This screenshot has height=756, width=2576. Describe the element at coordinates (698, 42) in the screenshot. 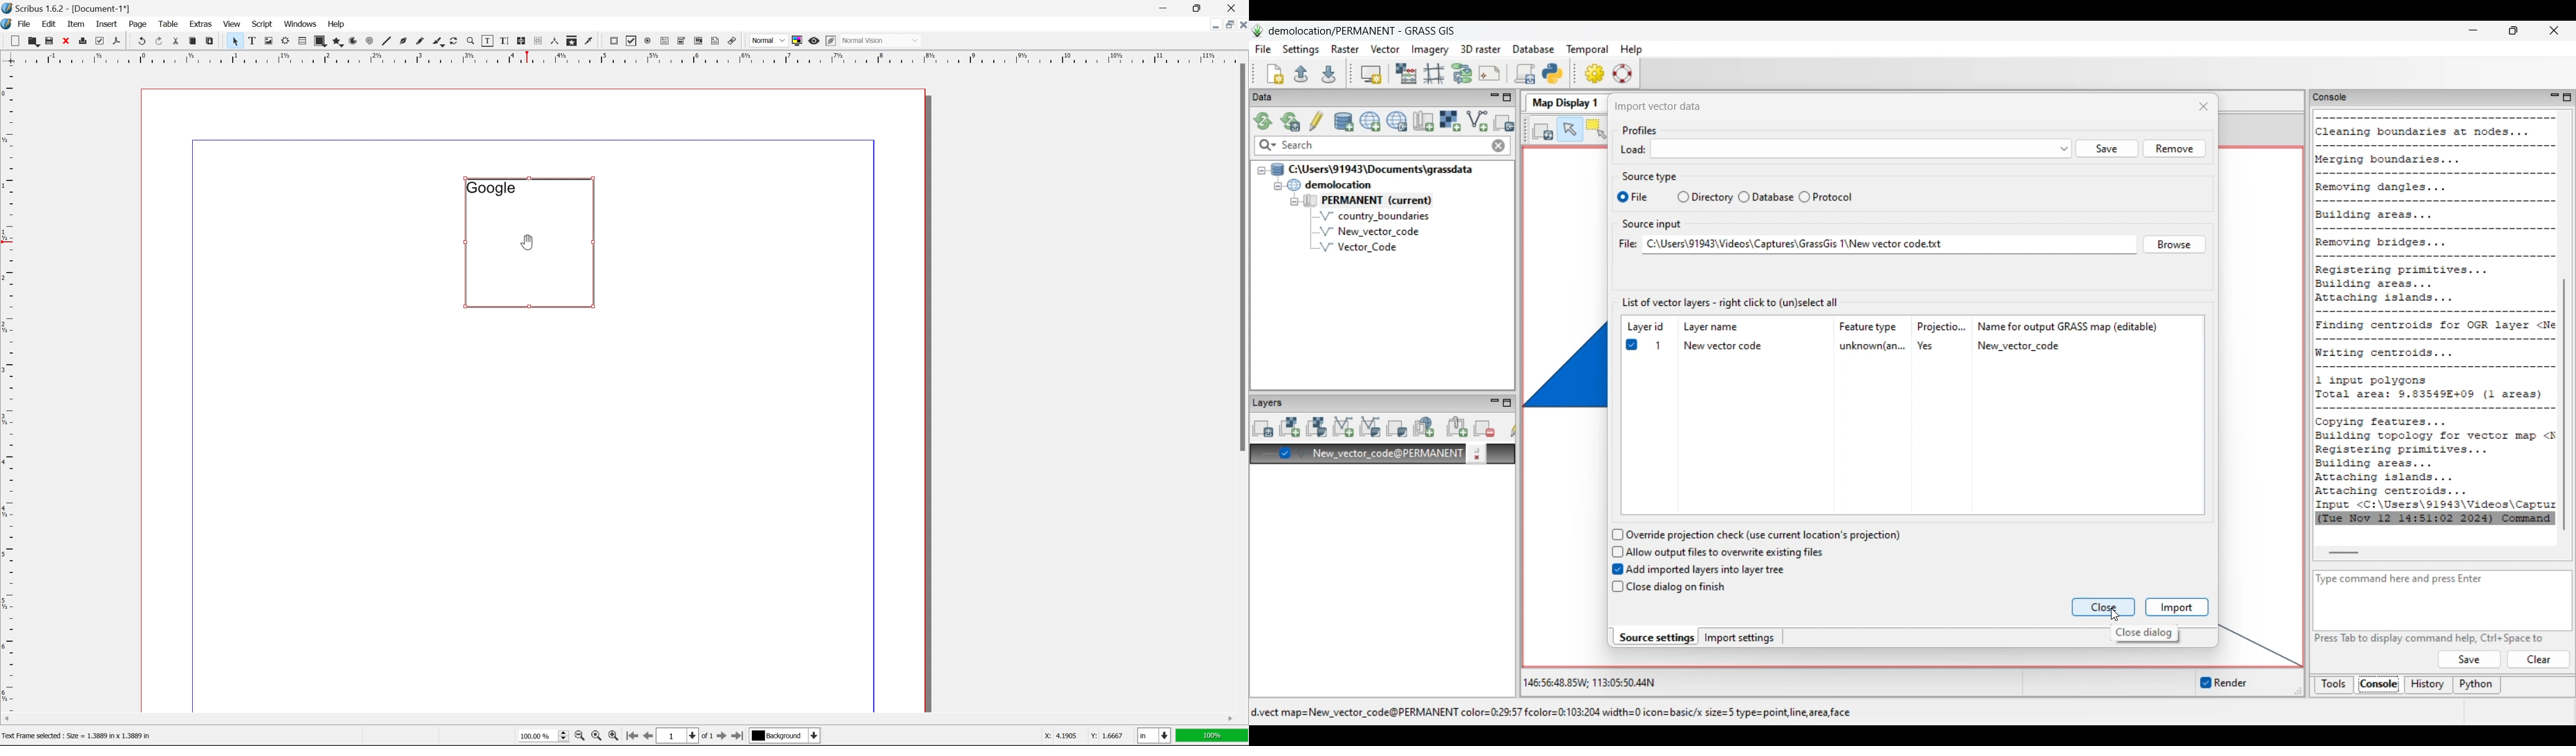

I see `pdf list box` at that location.